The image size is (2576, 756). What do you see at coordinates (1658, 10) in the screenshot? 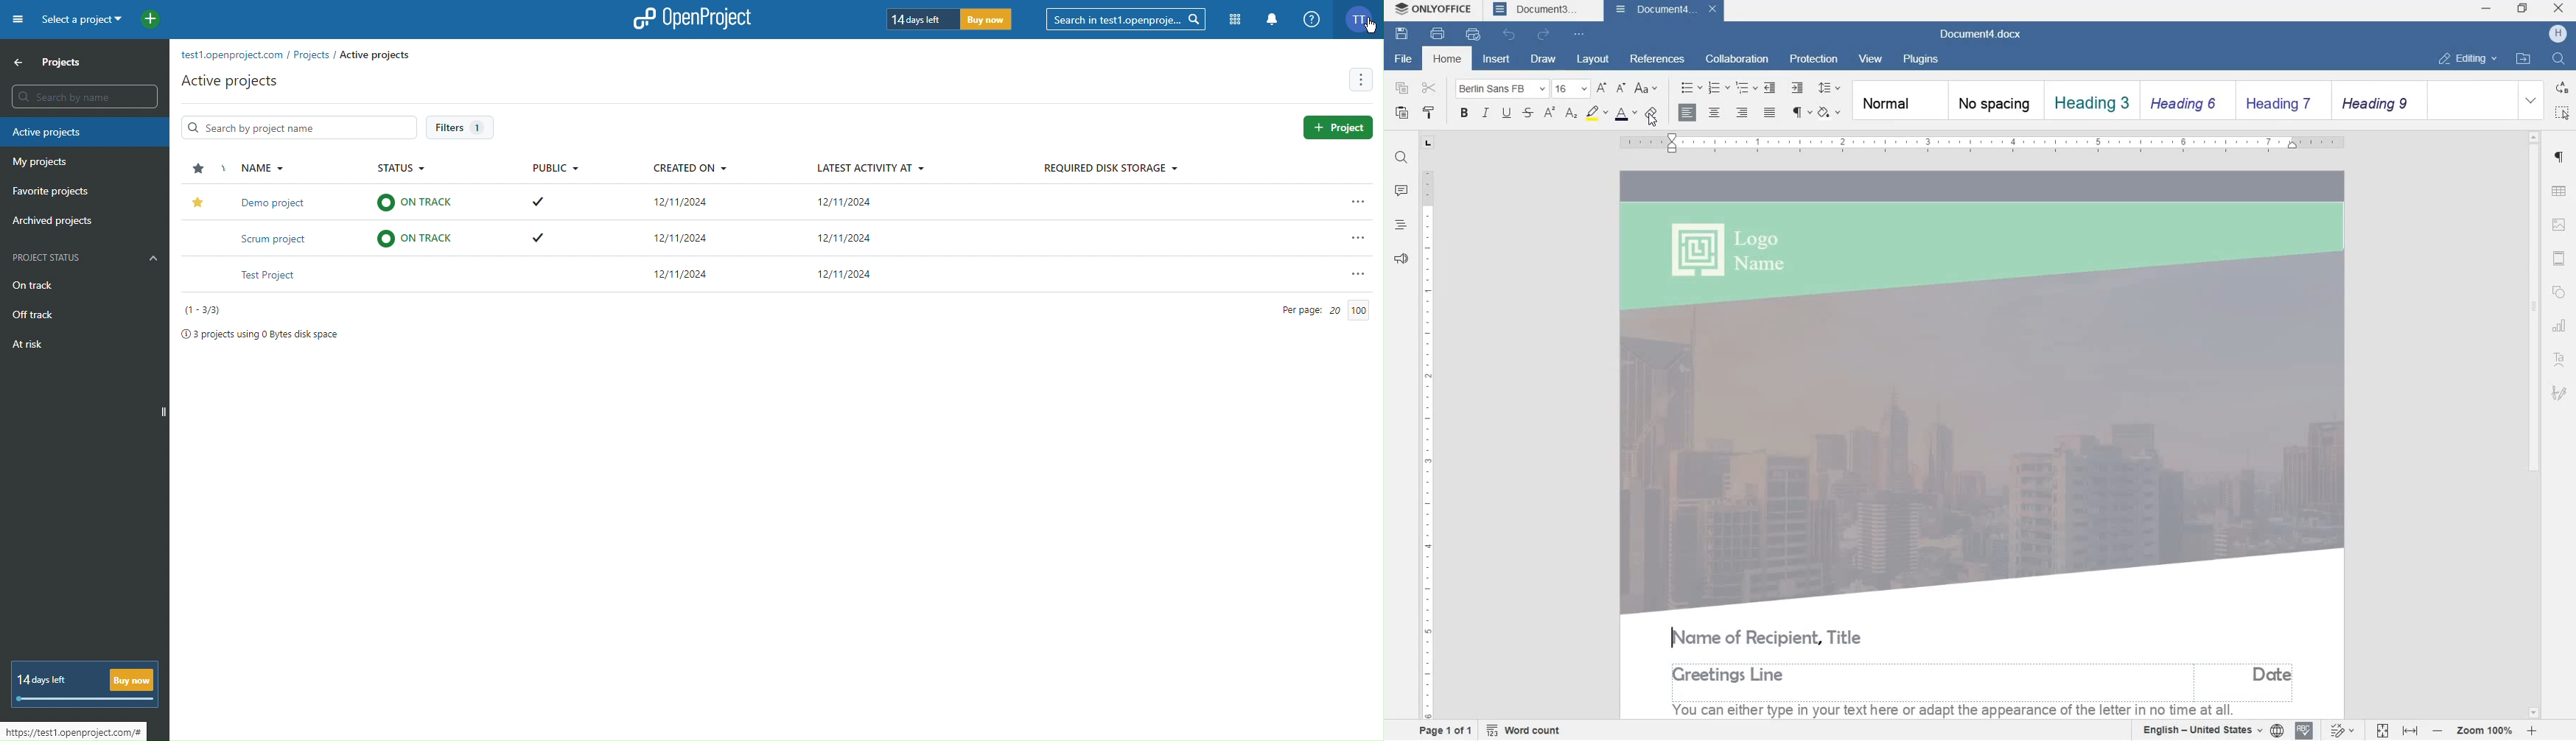
I see `document4.` at bounding box center [1658, 10].